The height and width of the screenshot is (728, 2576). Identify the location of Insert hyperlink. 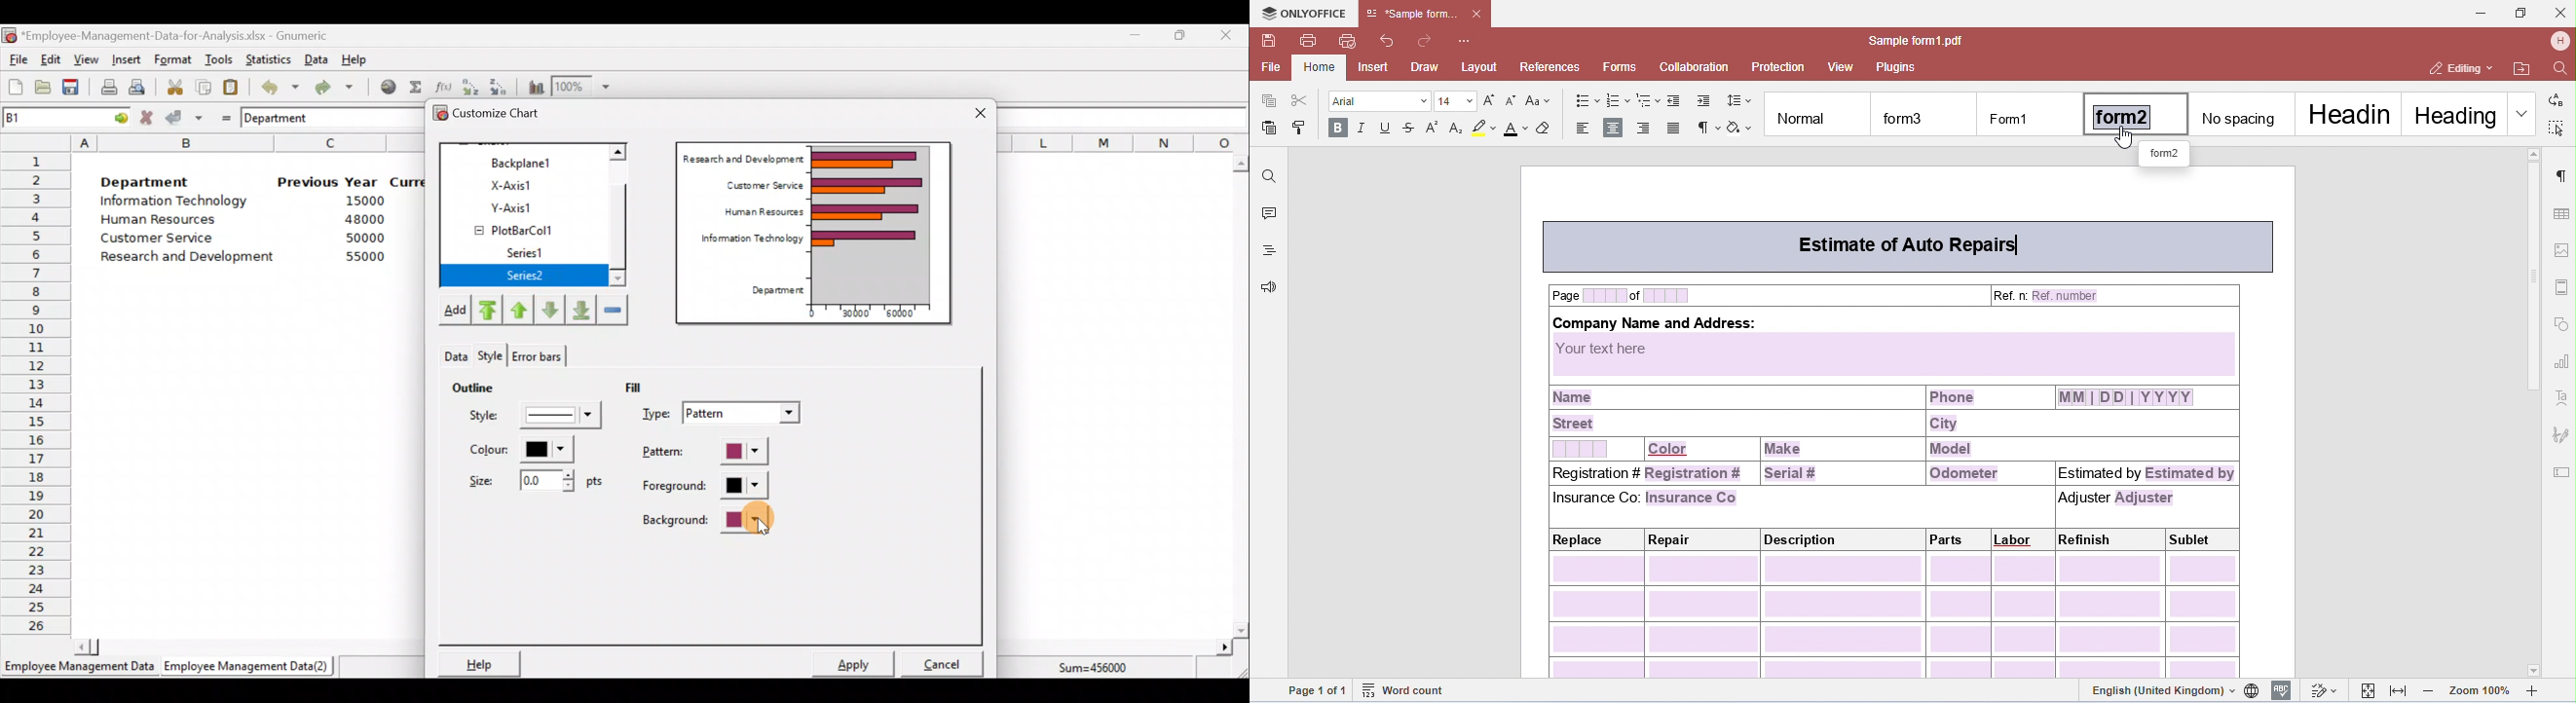
(383, 86).